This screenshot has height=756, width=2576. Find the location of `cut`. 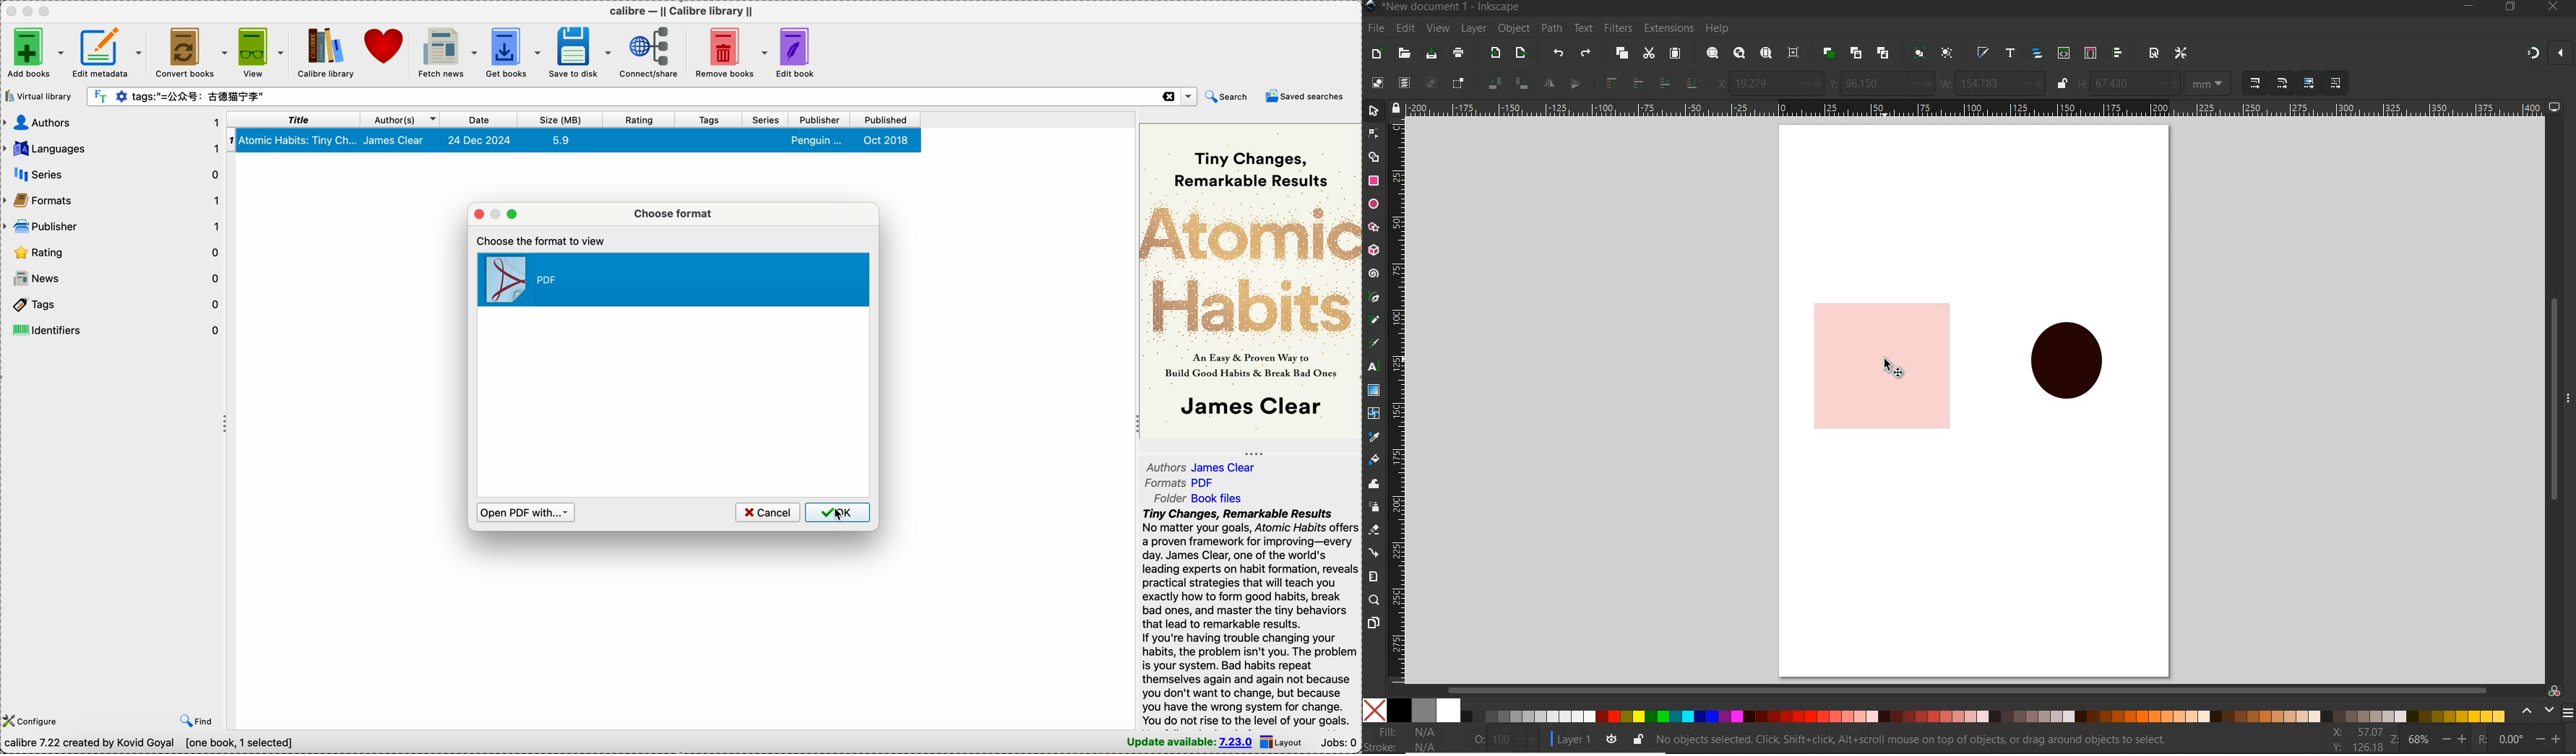

cut is located at coordinates (1649, 53).